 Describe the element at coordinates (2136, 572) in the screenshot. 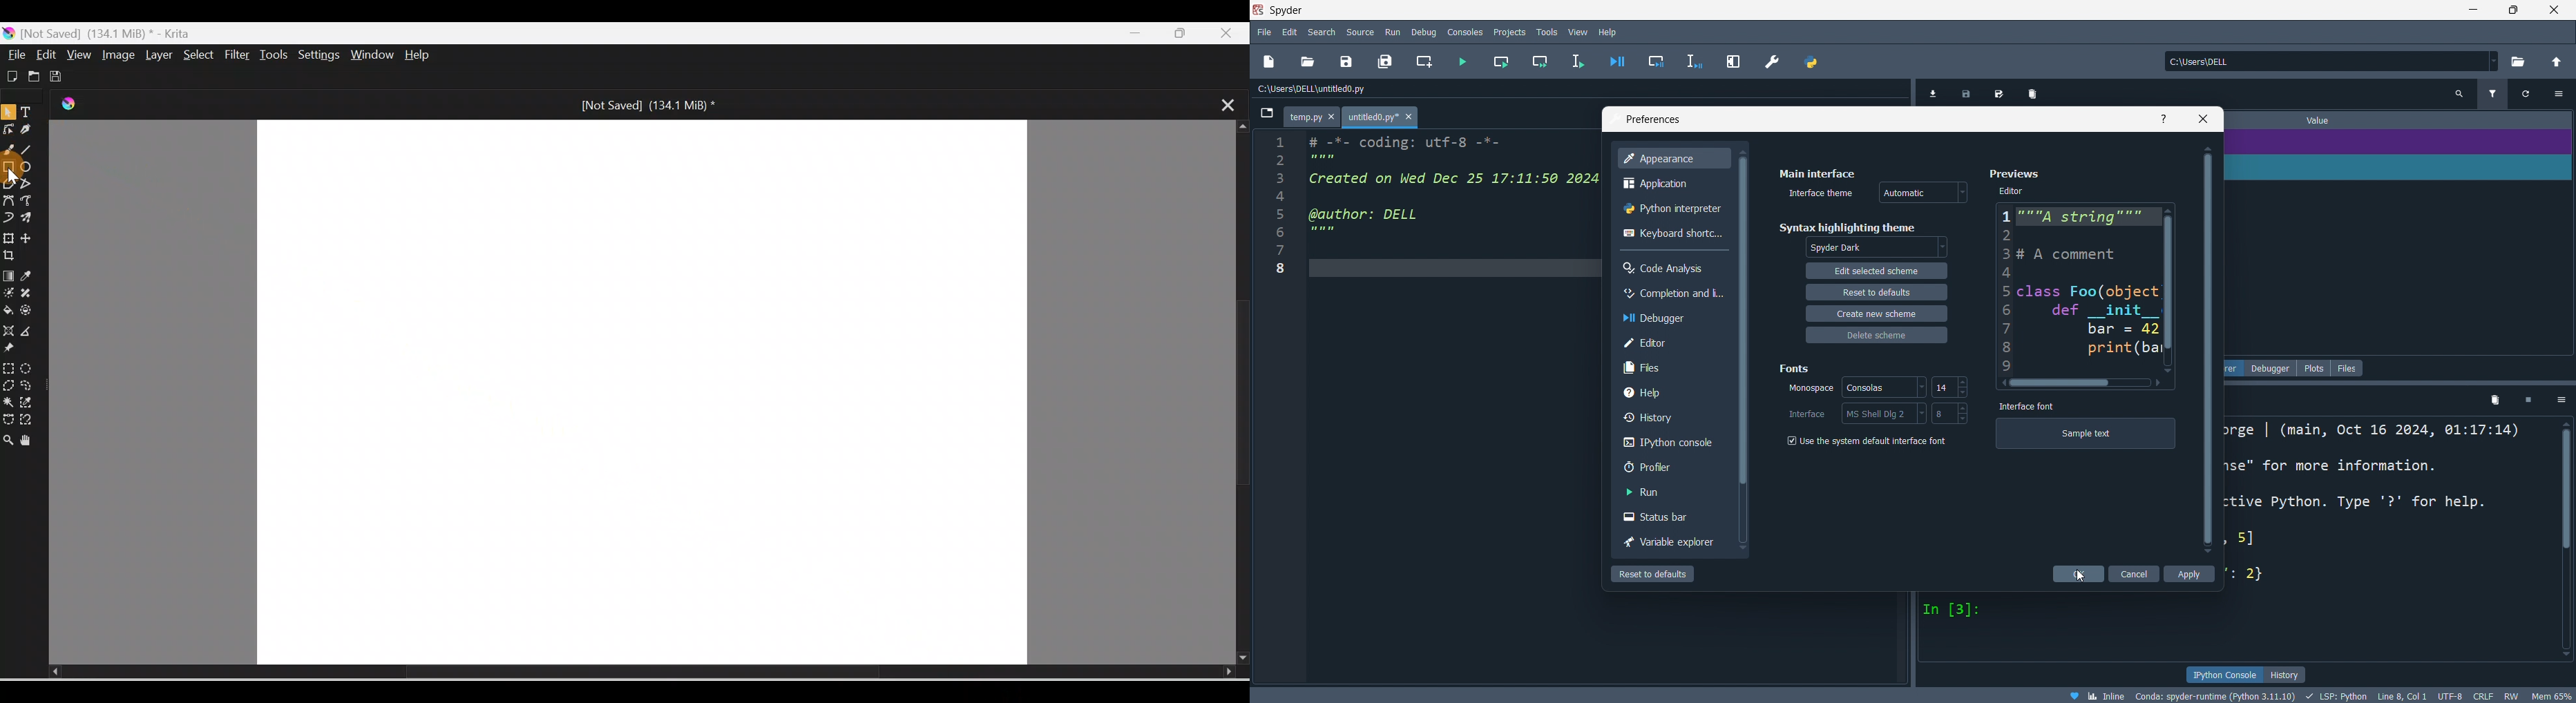

I see `cancel` at that location.